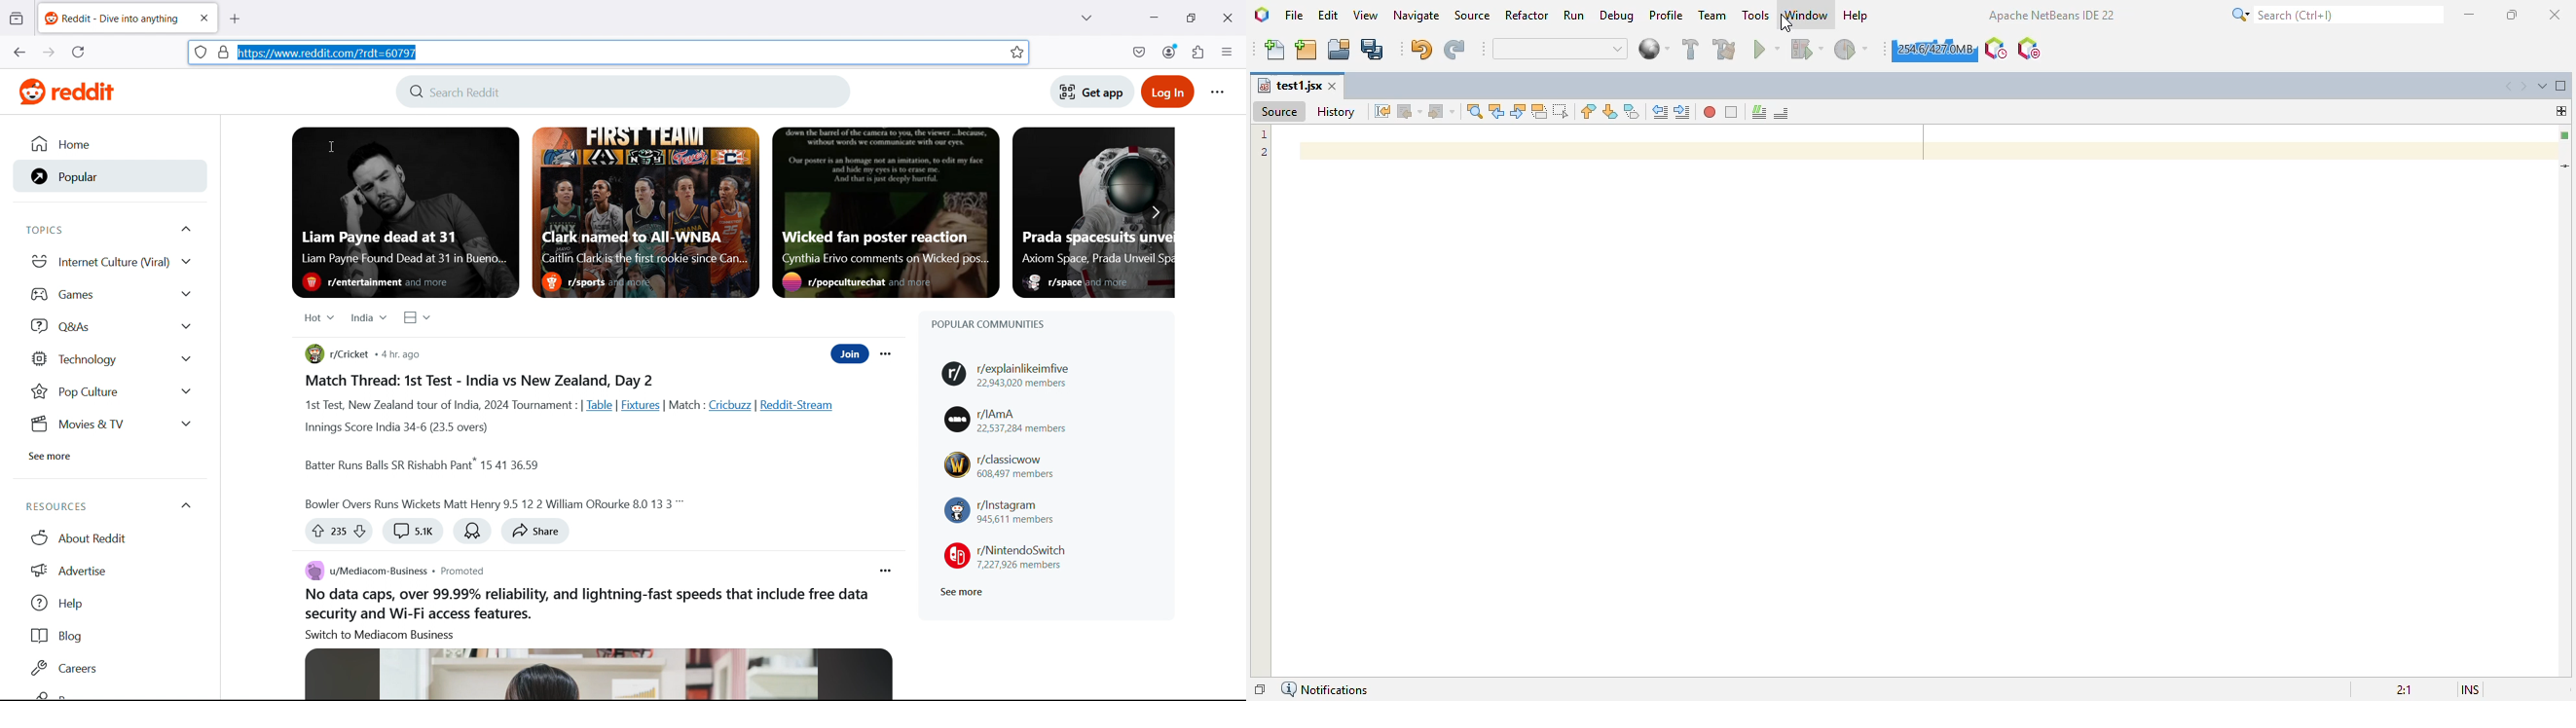 The width and height of the screenshot is (2576, 728). Describe the element at coordinates (886, 571) in the screenshot. I see `Post options` at that location.